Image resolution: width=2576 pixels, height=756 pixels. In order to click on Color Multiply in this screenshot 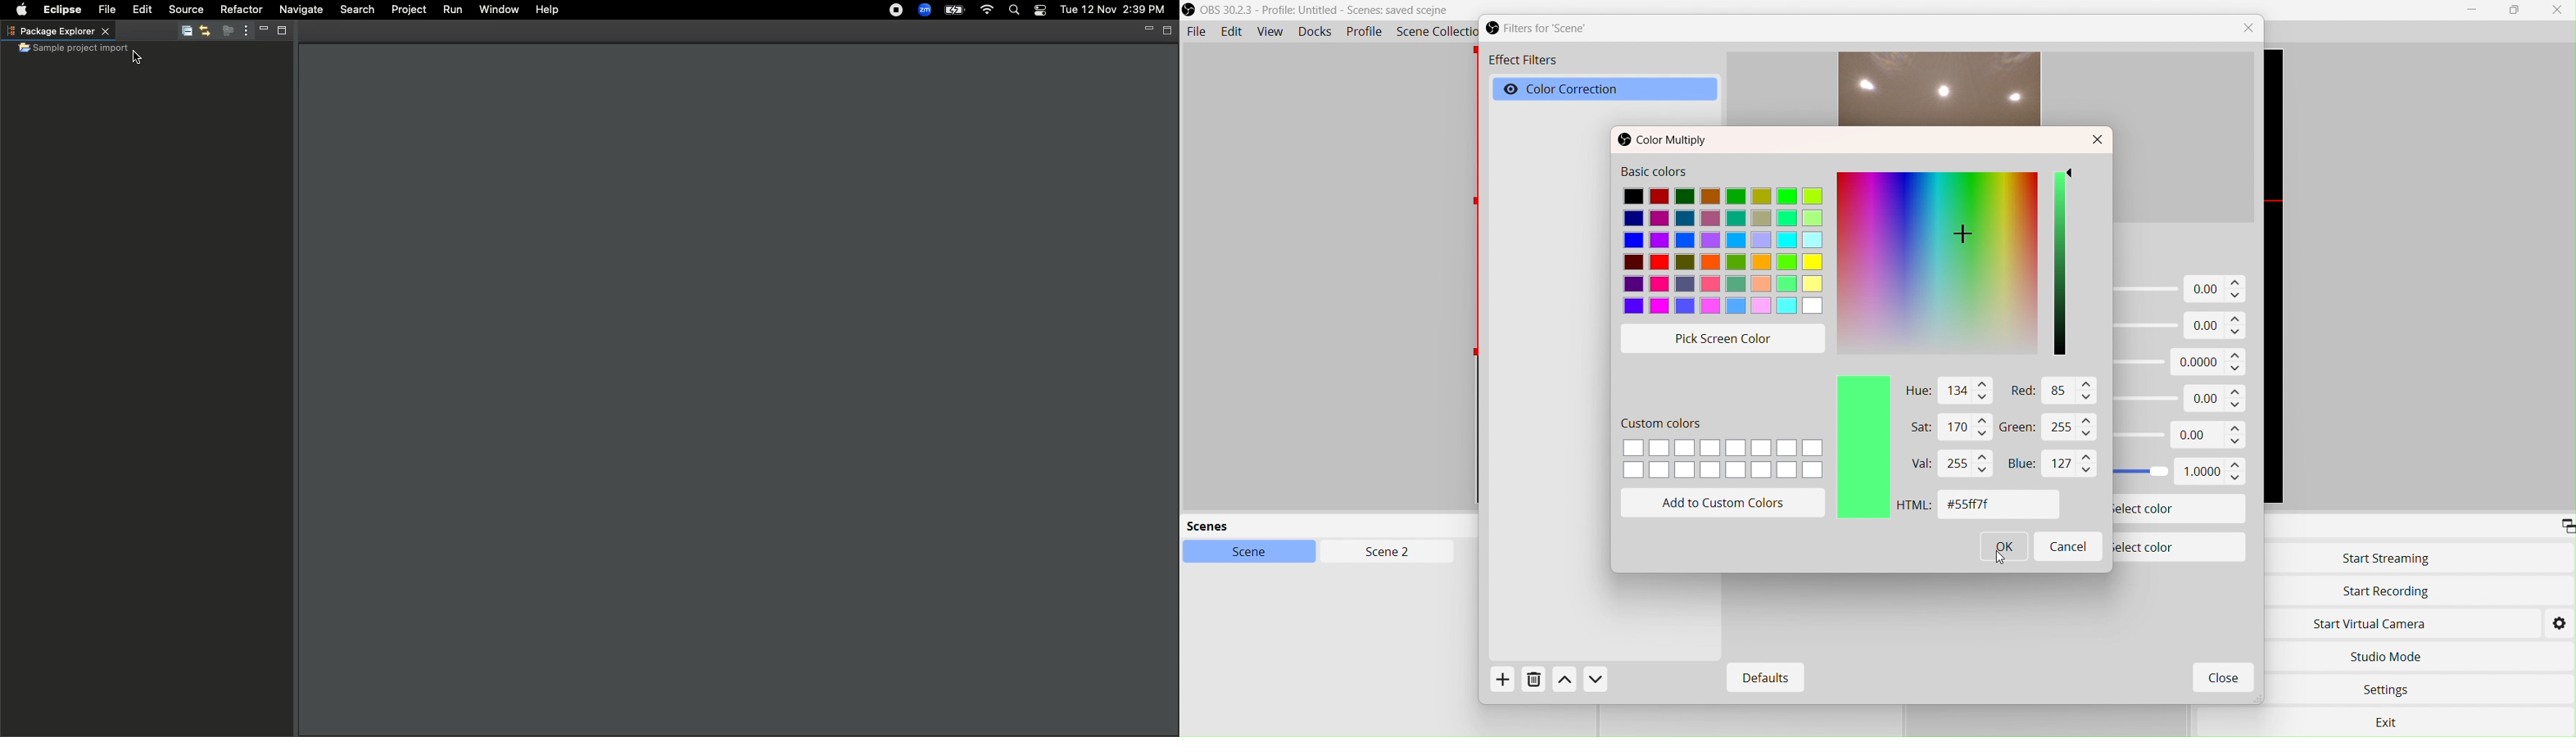, I will do `click(1668, 141)`.